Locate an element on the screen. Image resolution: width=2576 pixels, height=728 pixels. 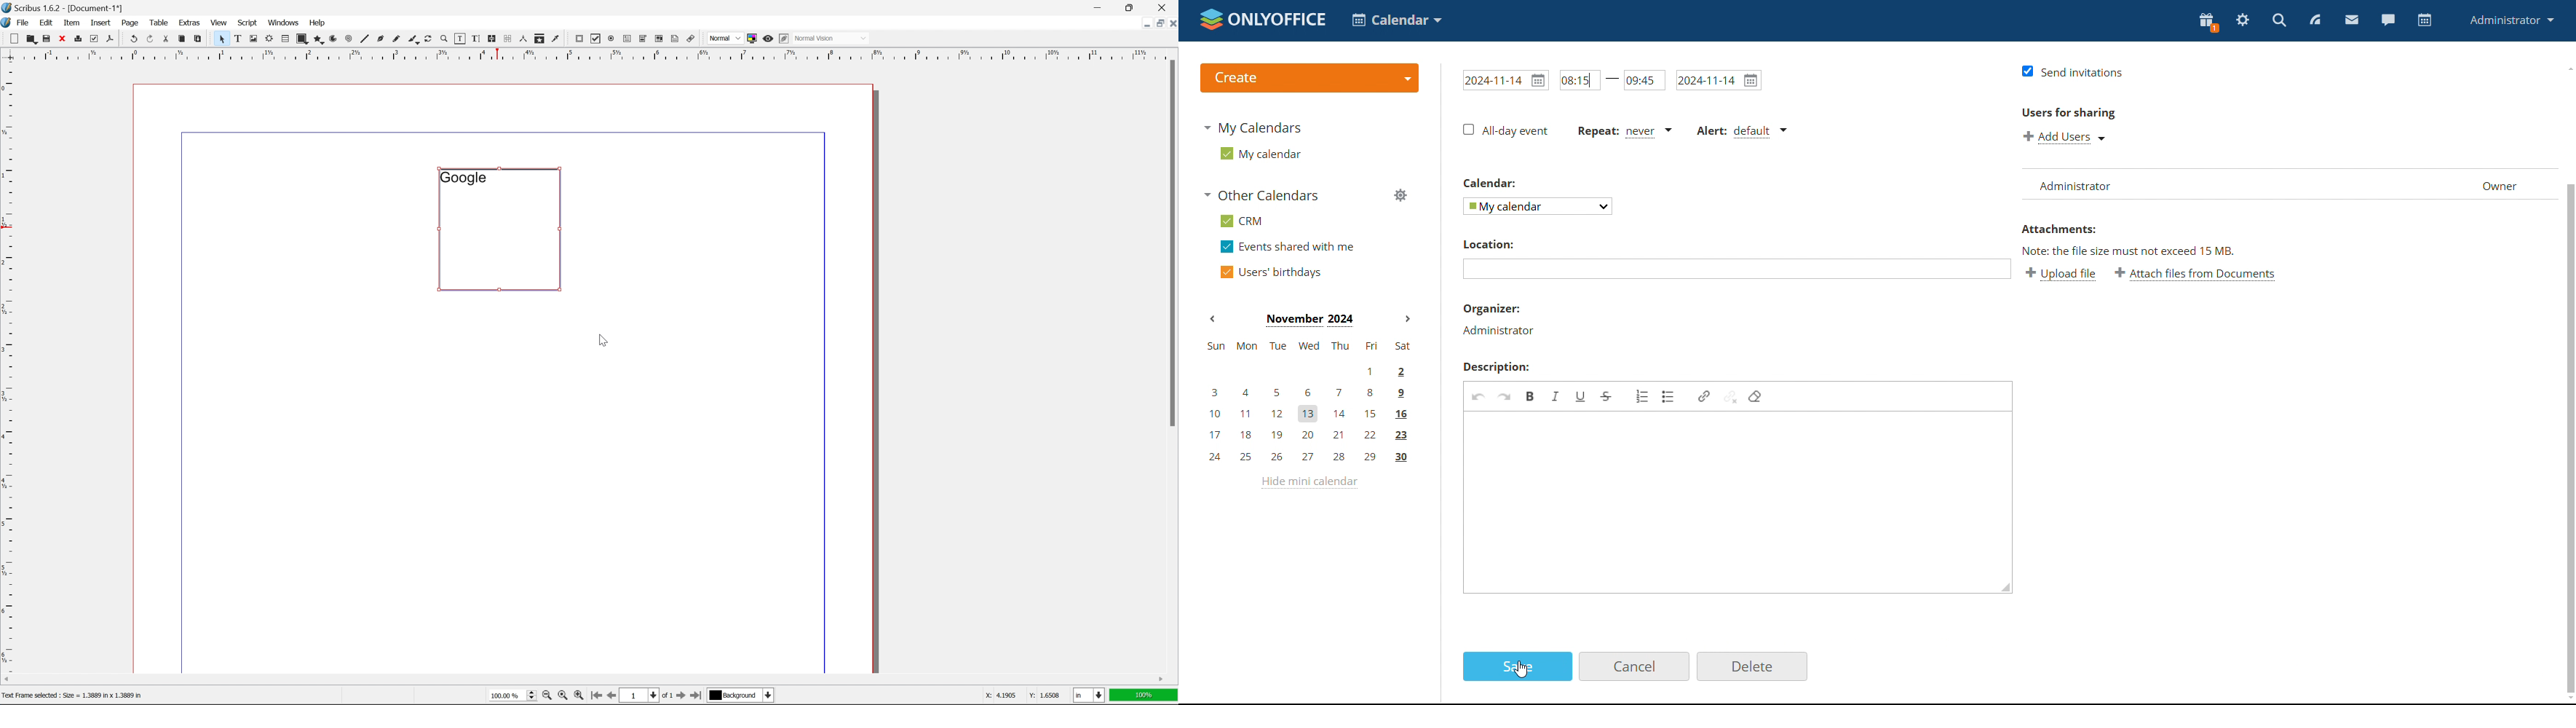
upload file is located at coordinates (2061, 274).